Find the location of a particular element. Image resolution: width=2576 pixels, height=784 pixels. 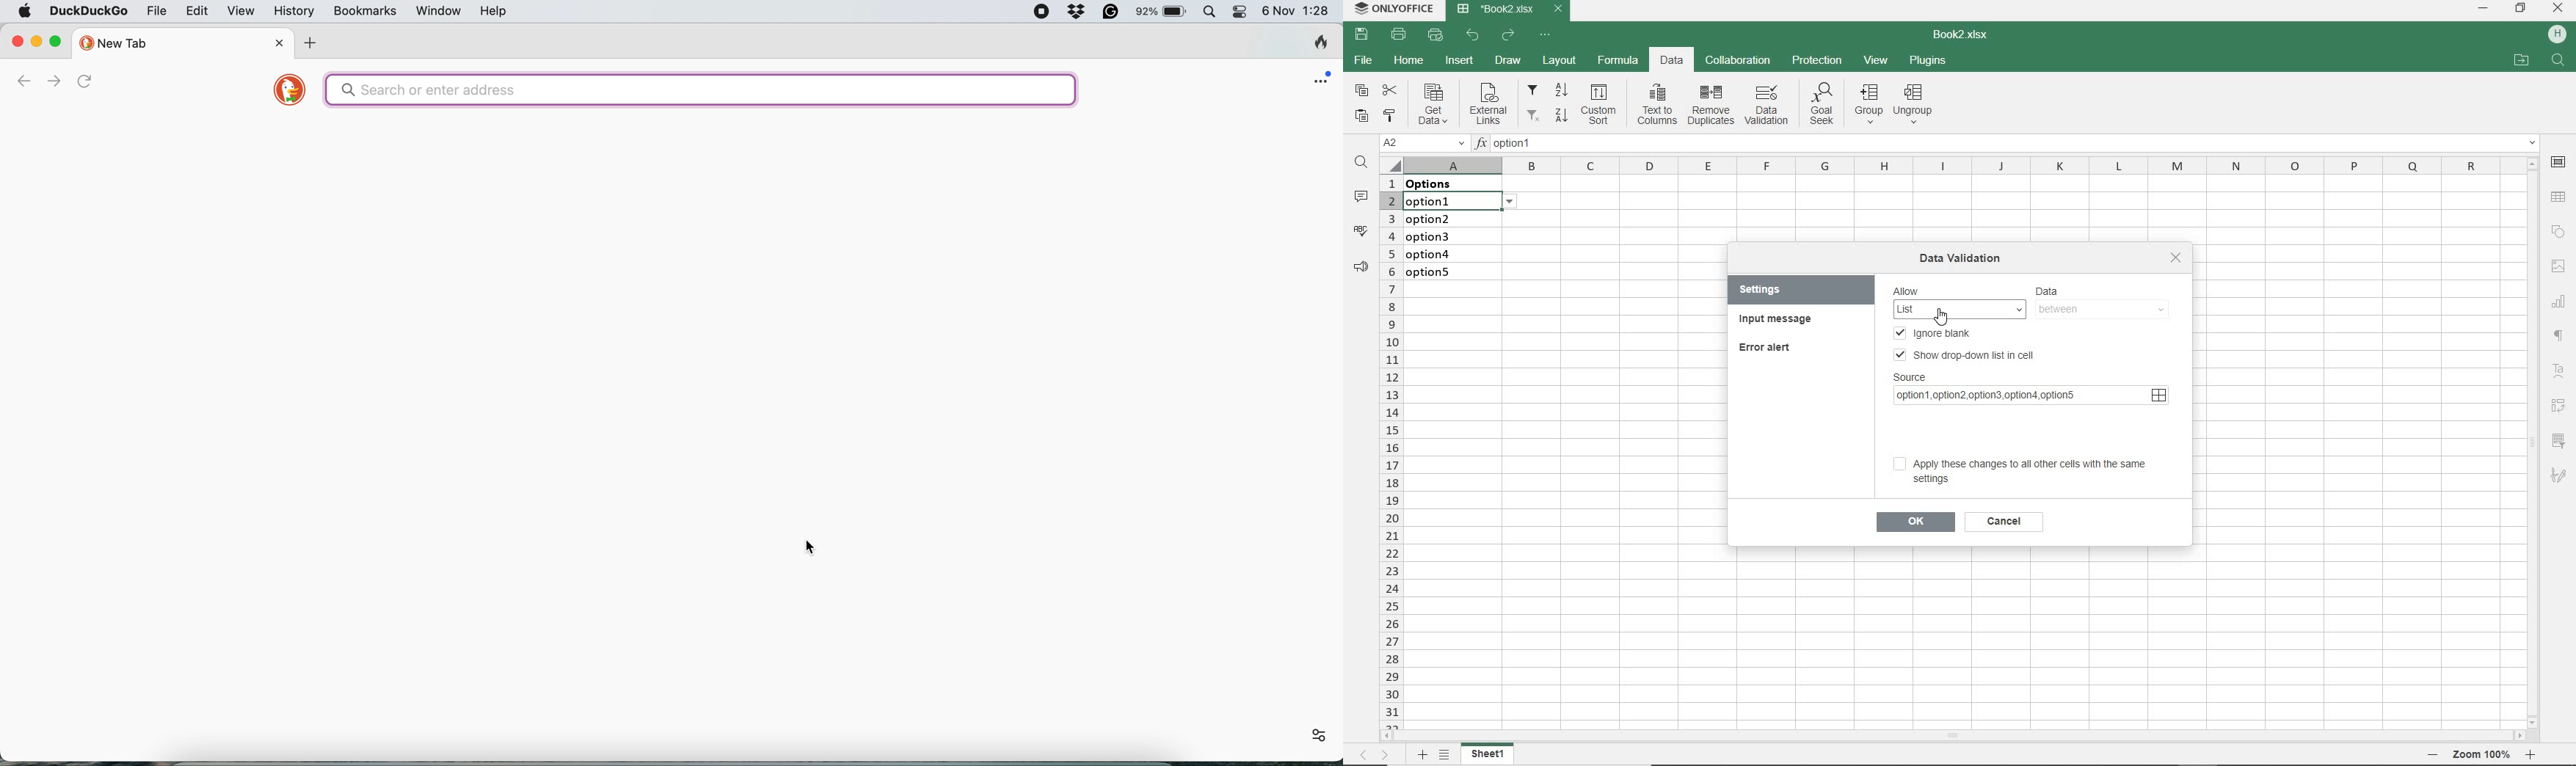

DATA VALIDATION is located at coordinates (1965, 257).